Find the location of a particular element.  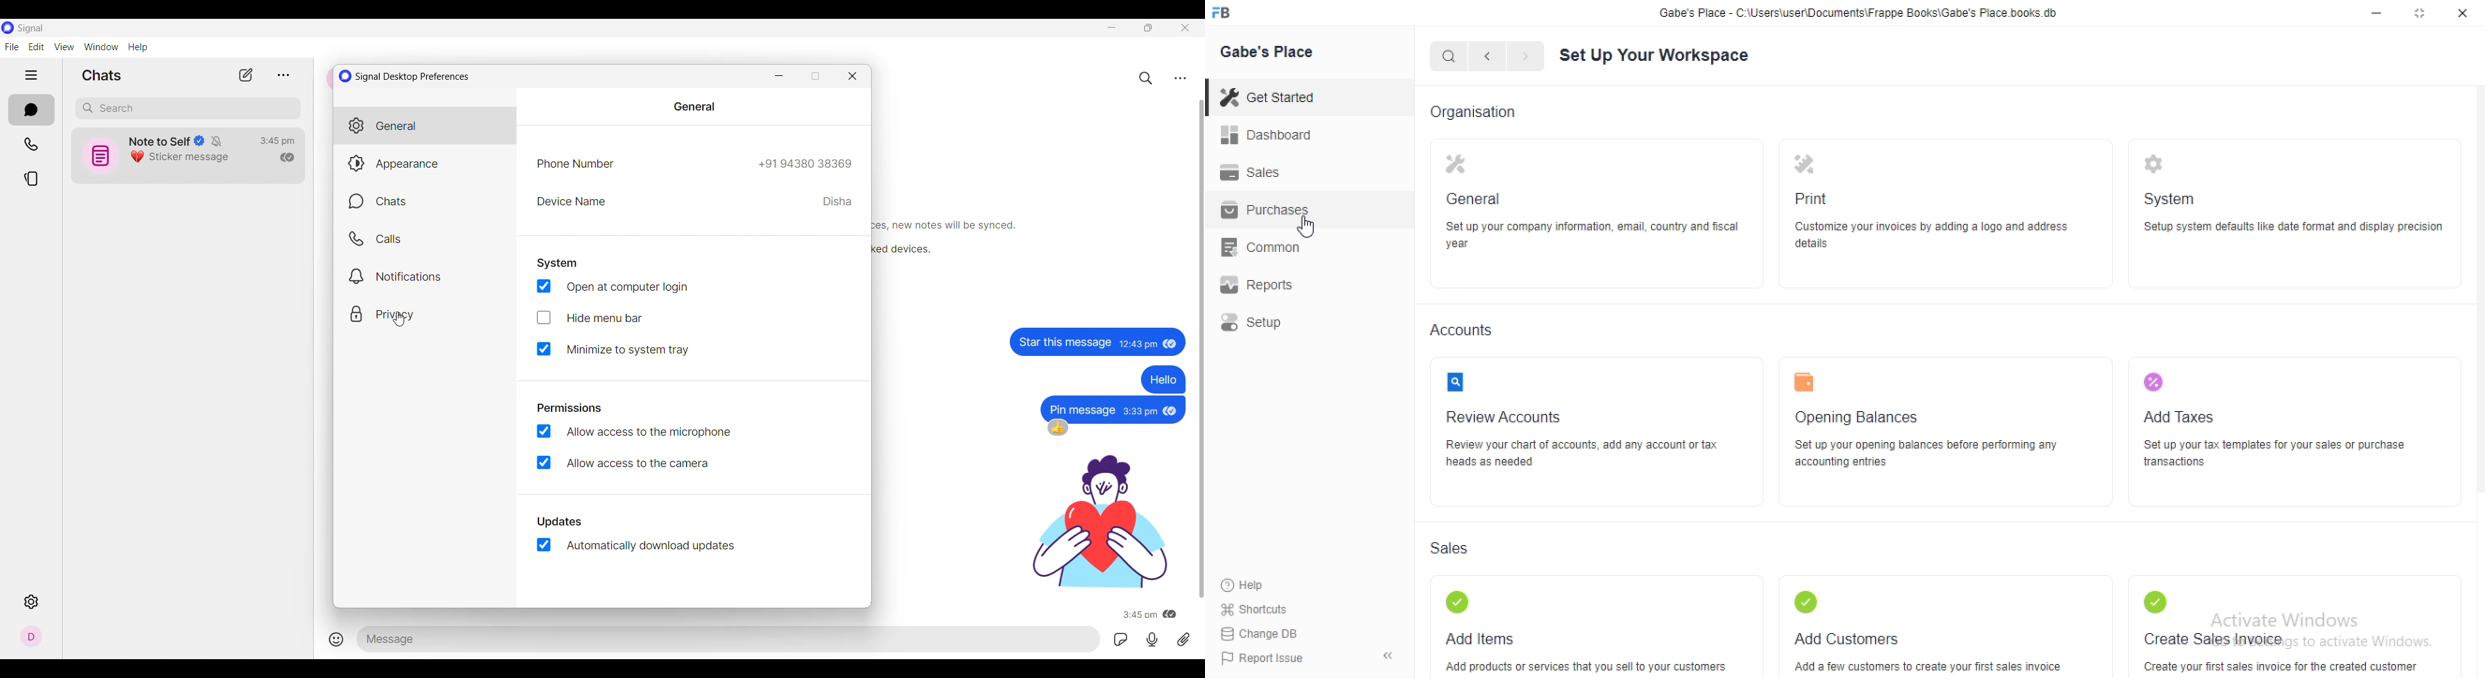

Chats settings is located at coordinates (426, 202).